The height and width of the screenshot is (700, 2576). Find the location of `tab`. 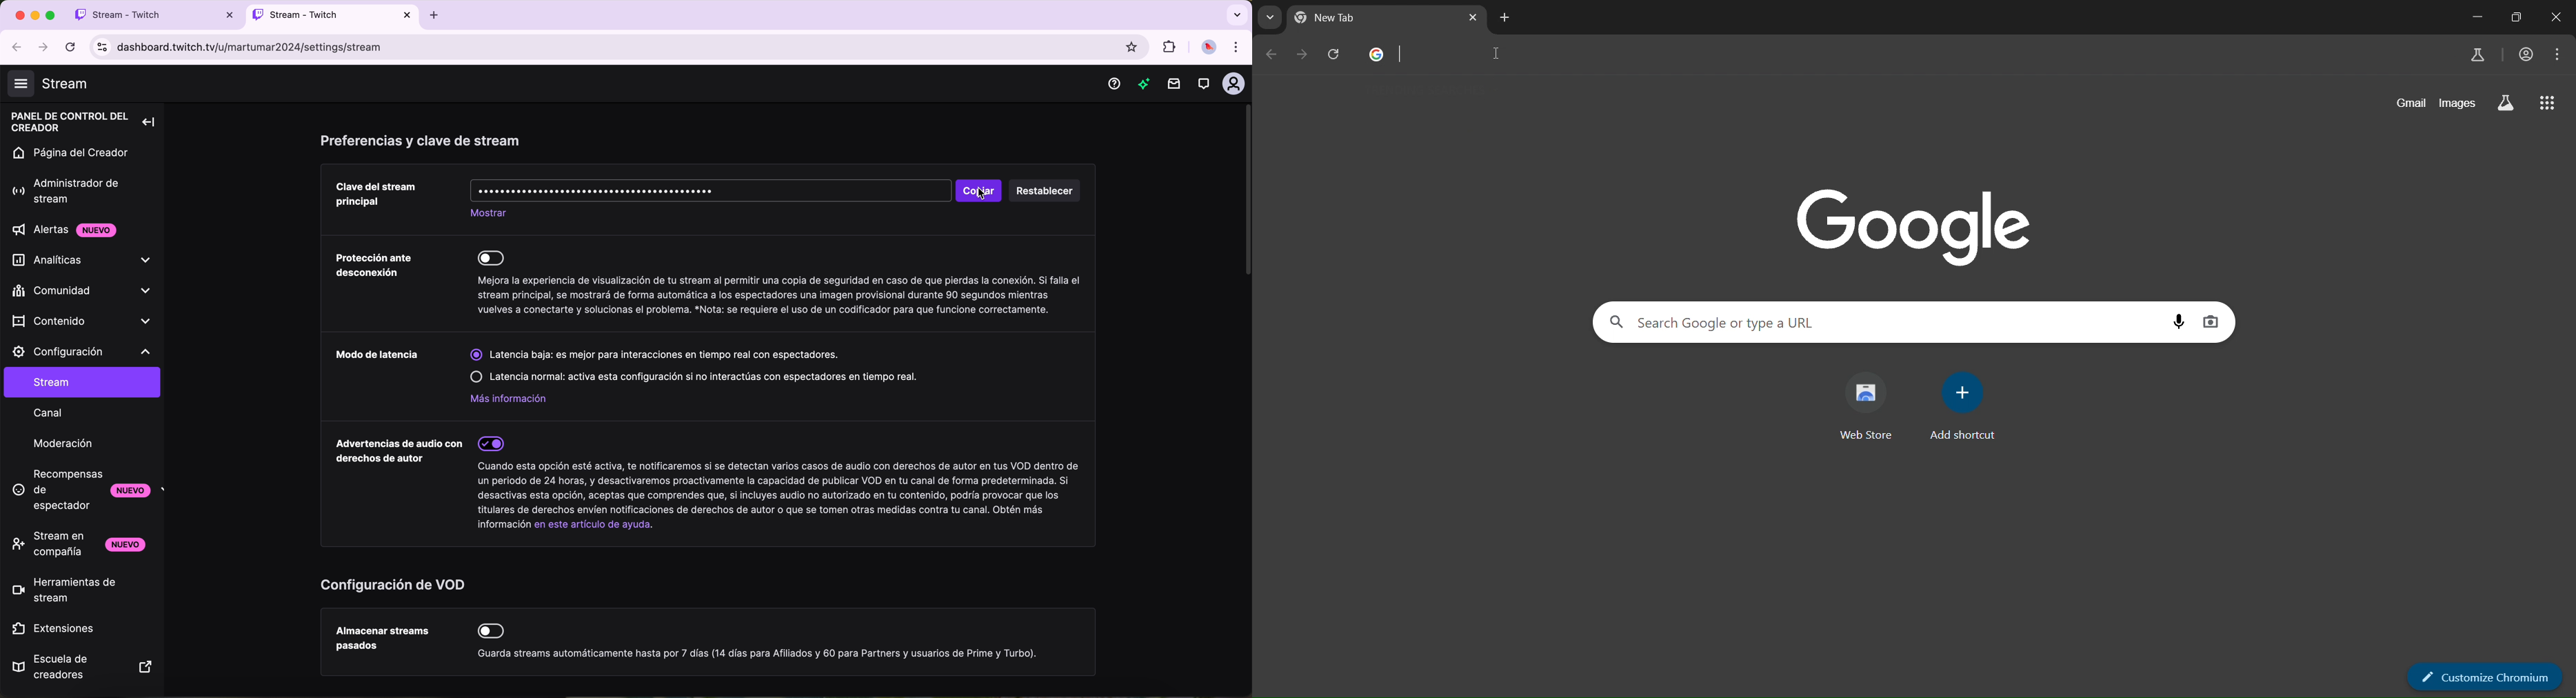

tab is located at coordinates (153, 15).